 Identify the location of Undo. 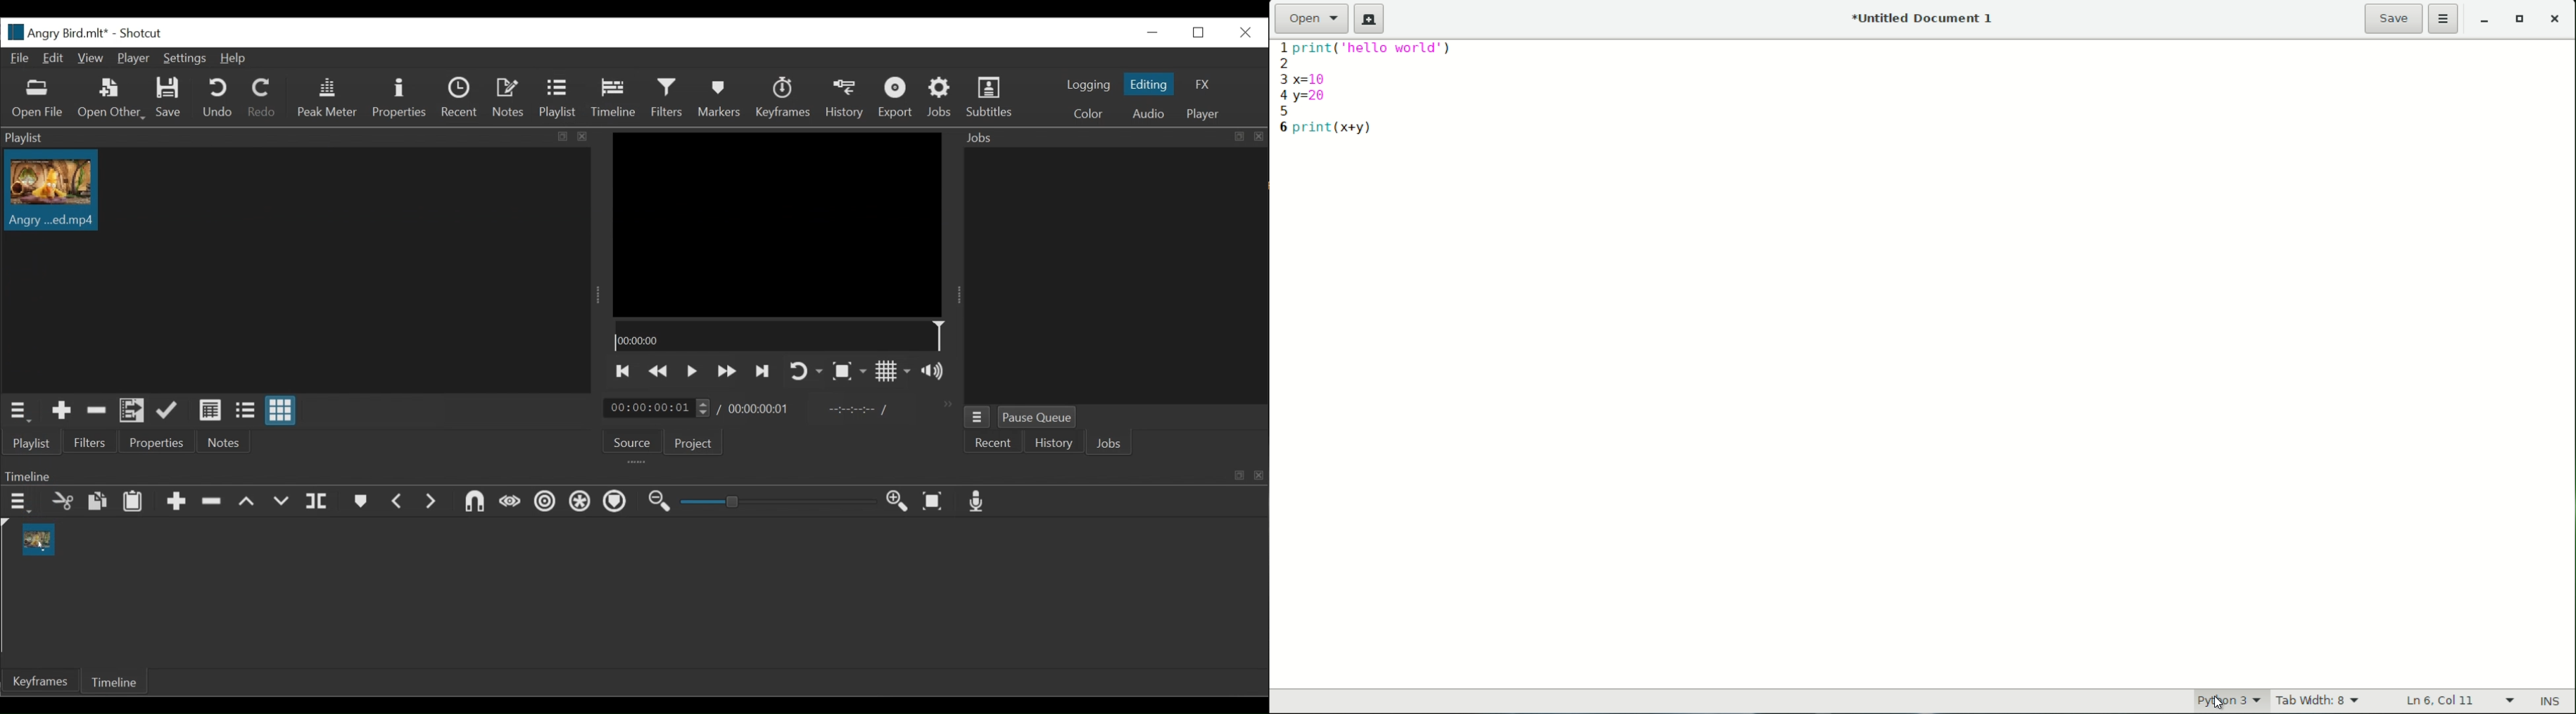
(217, 99).